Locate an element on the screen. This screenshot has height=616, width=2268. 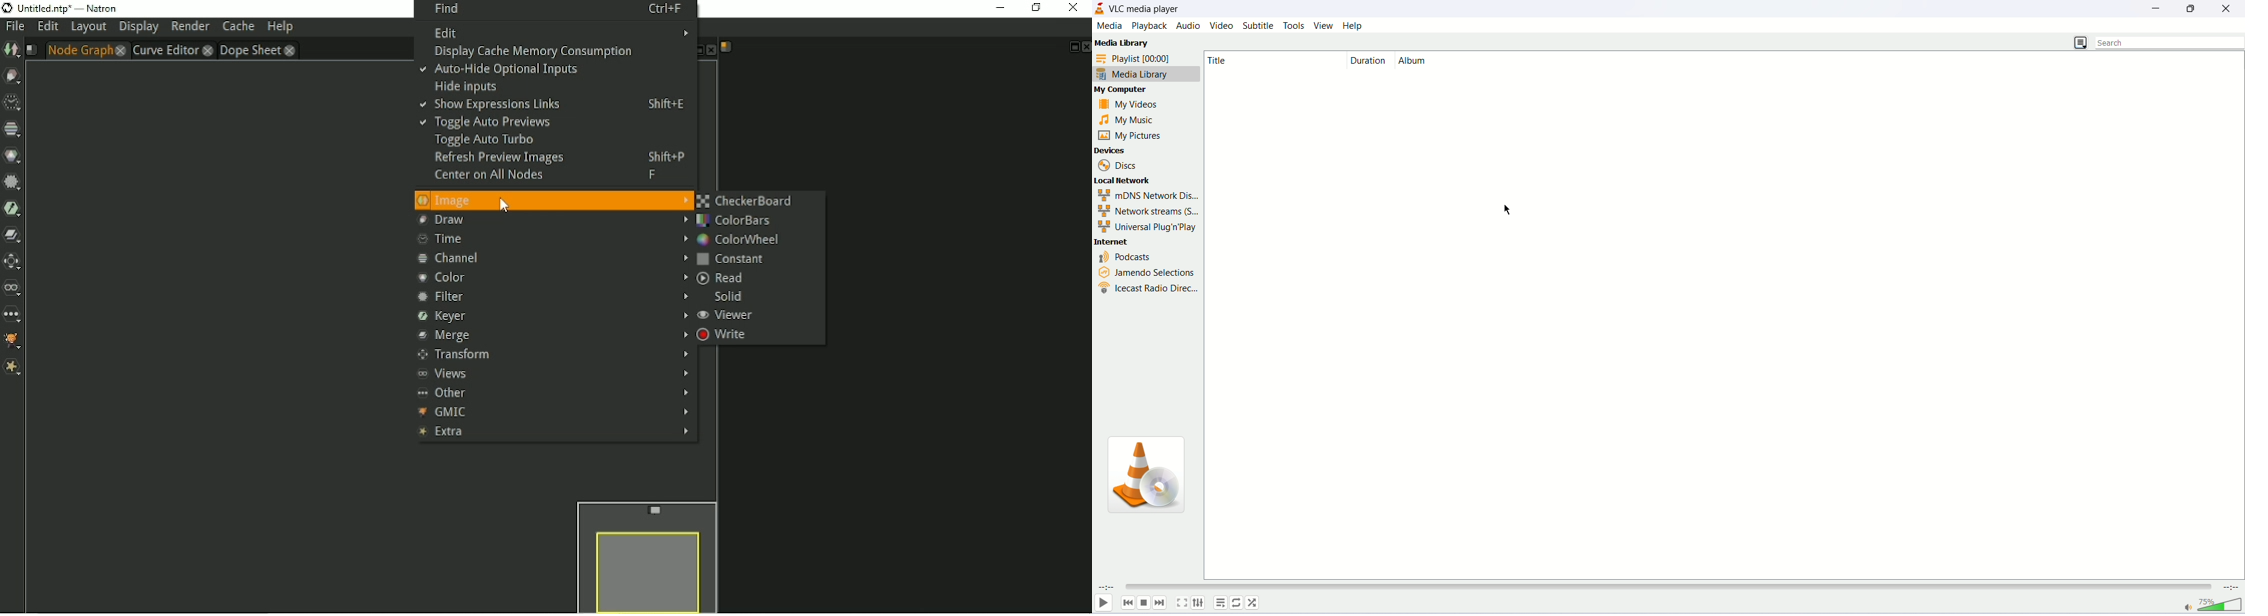
Channel is located at coordinates (12, 129).